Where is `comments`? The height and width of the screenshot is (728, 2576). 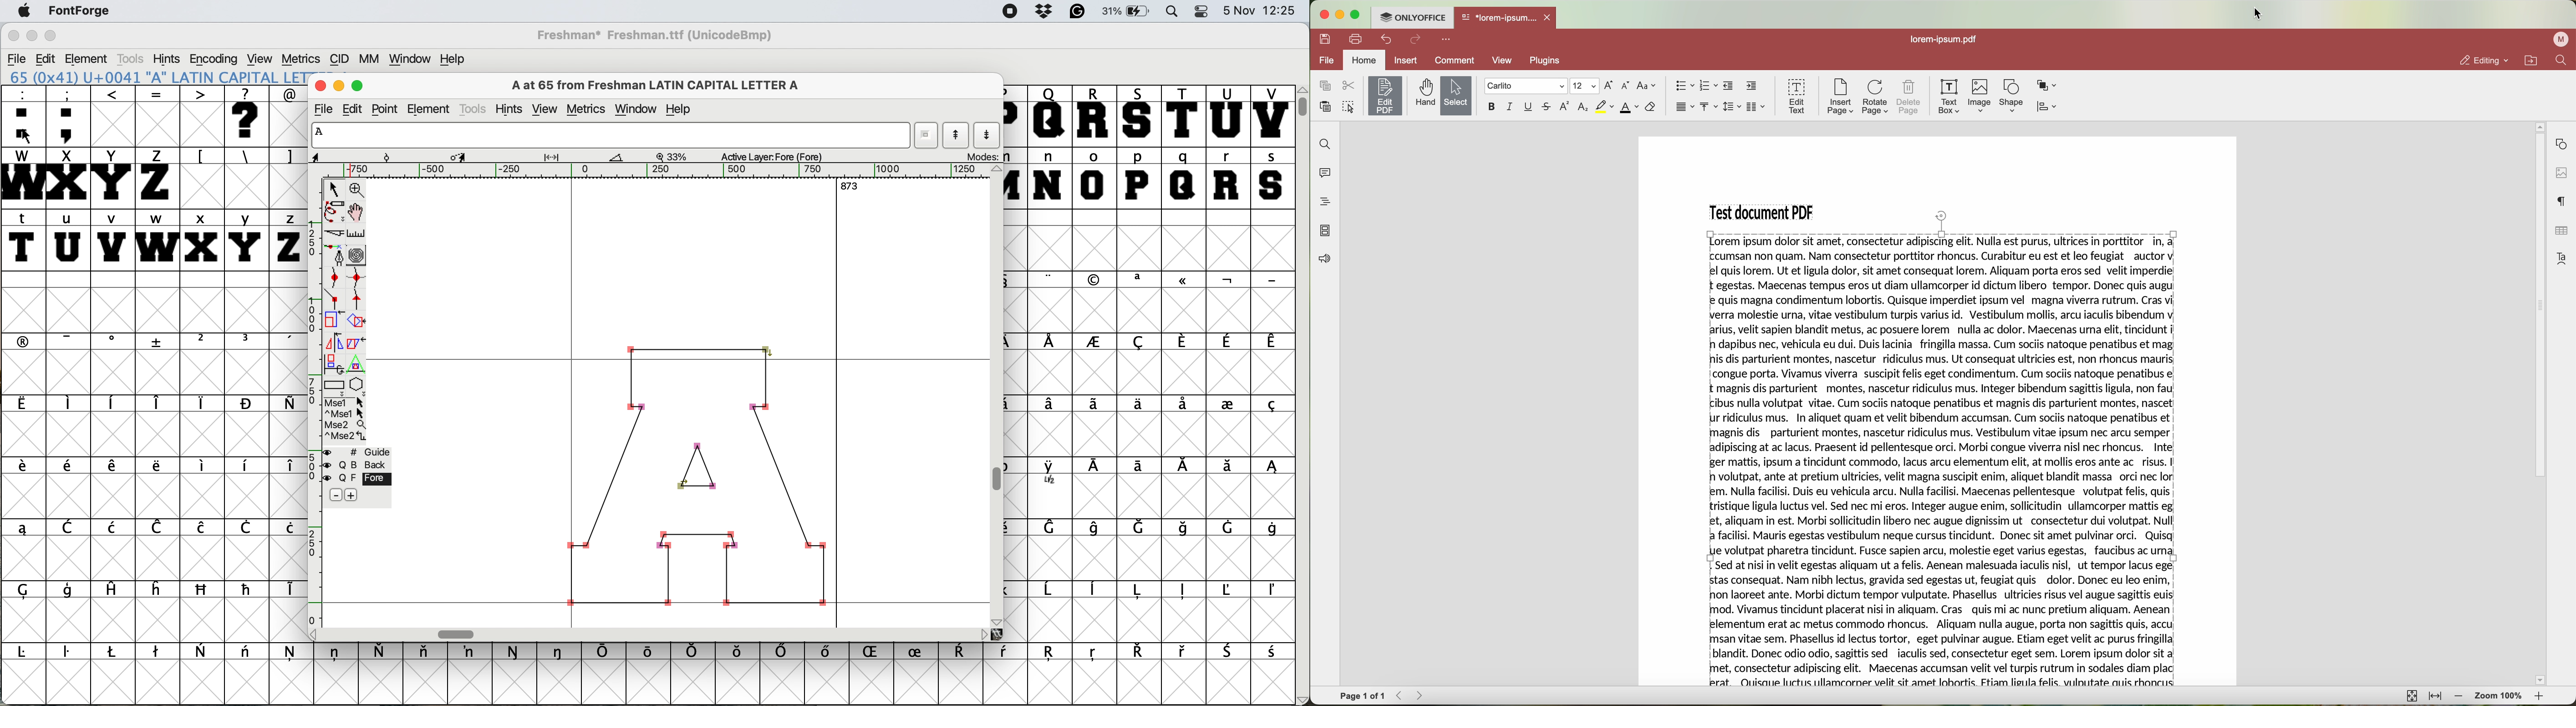 comments is located at coordinates (1325, 172).